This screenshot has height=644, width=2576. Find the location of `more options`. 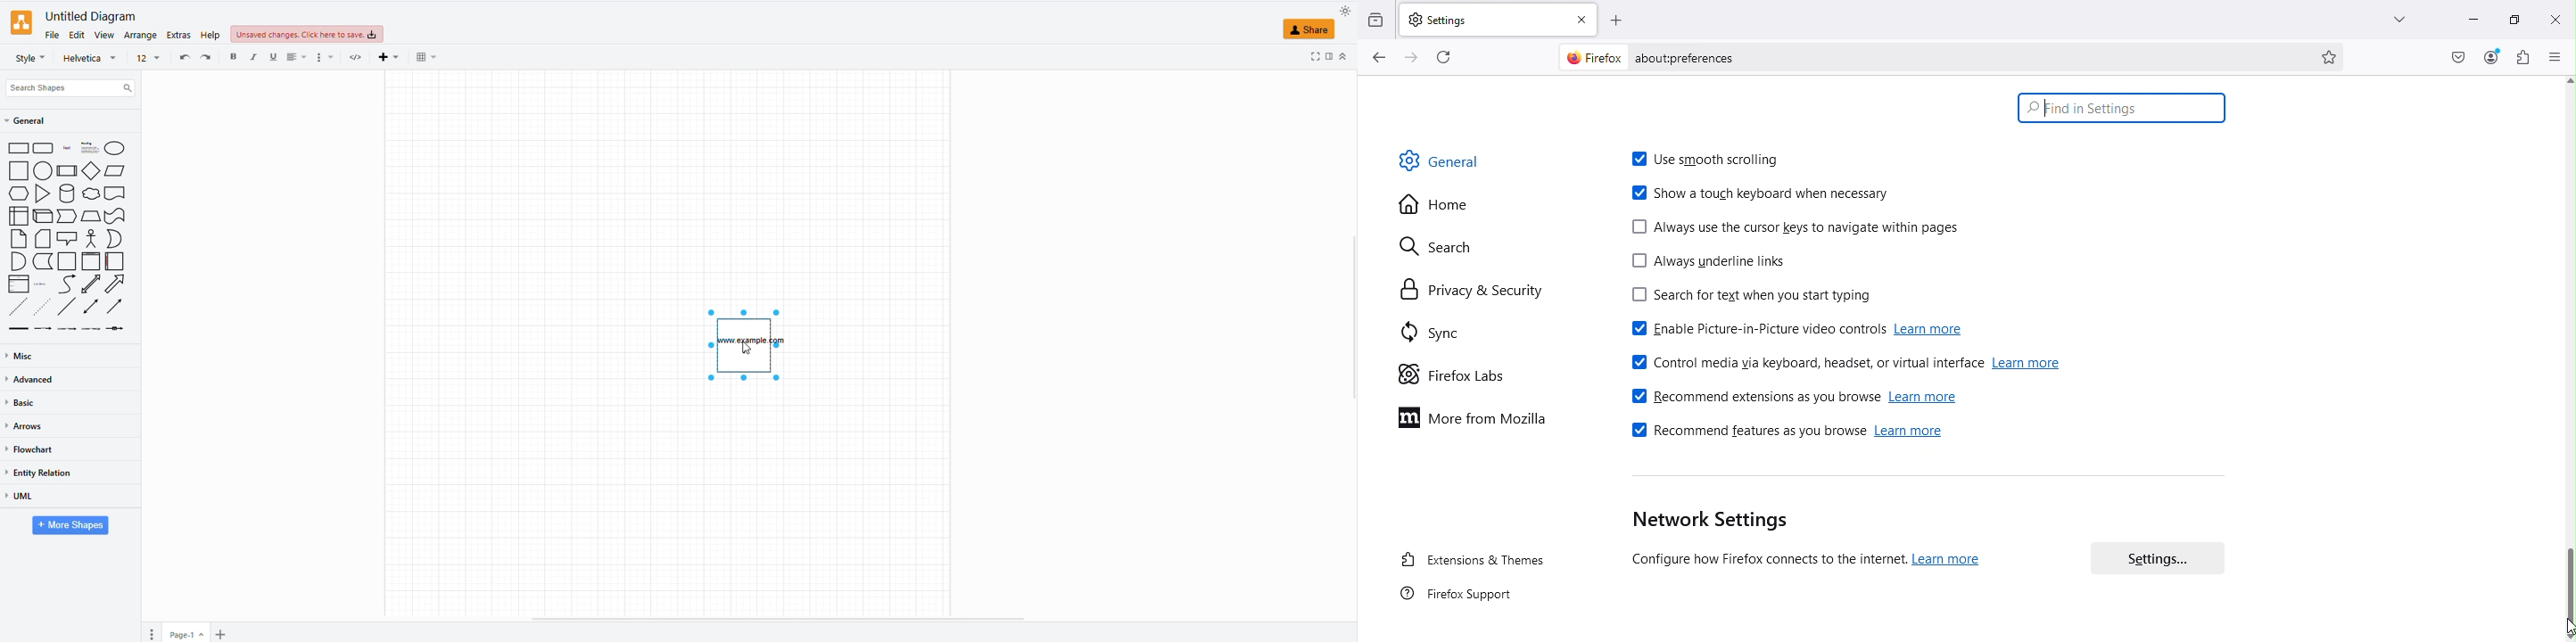

more options is located at coordinates (325, 57).